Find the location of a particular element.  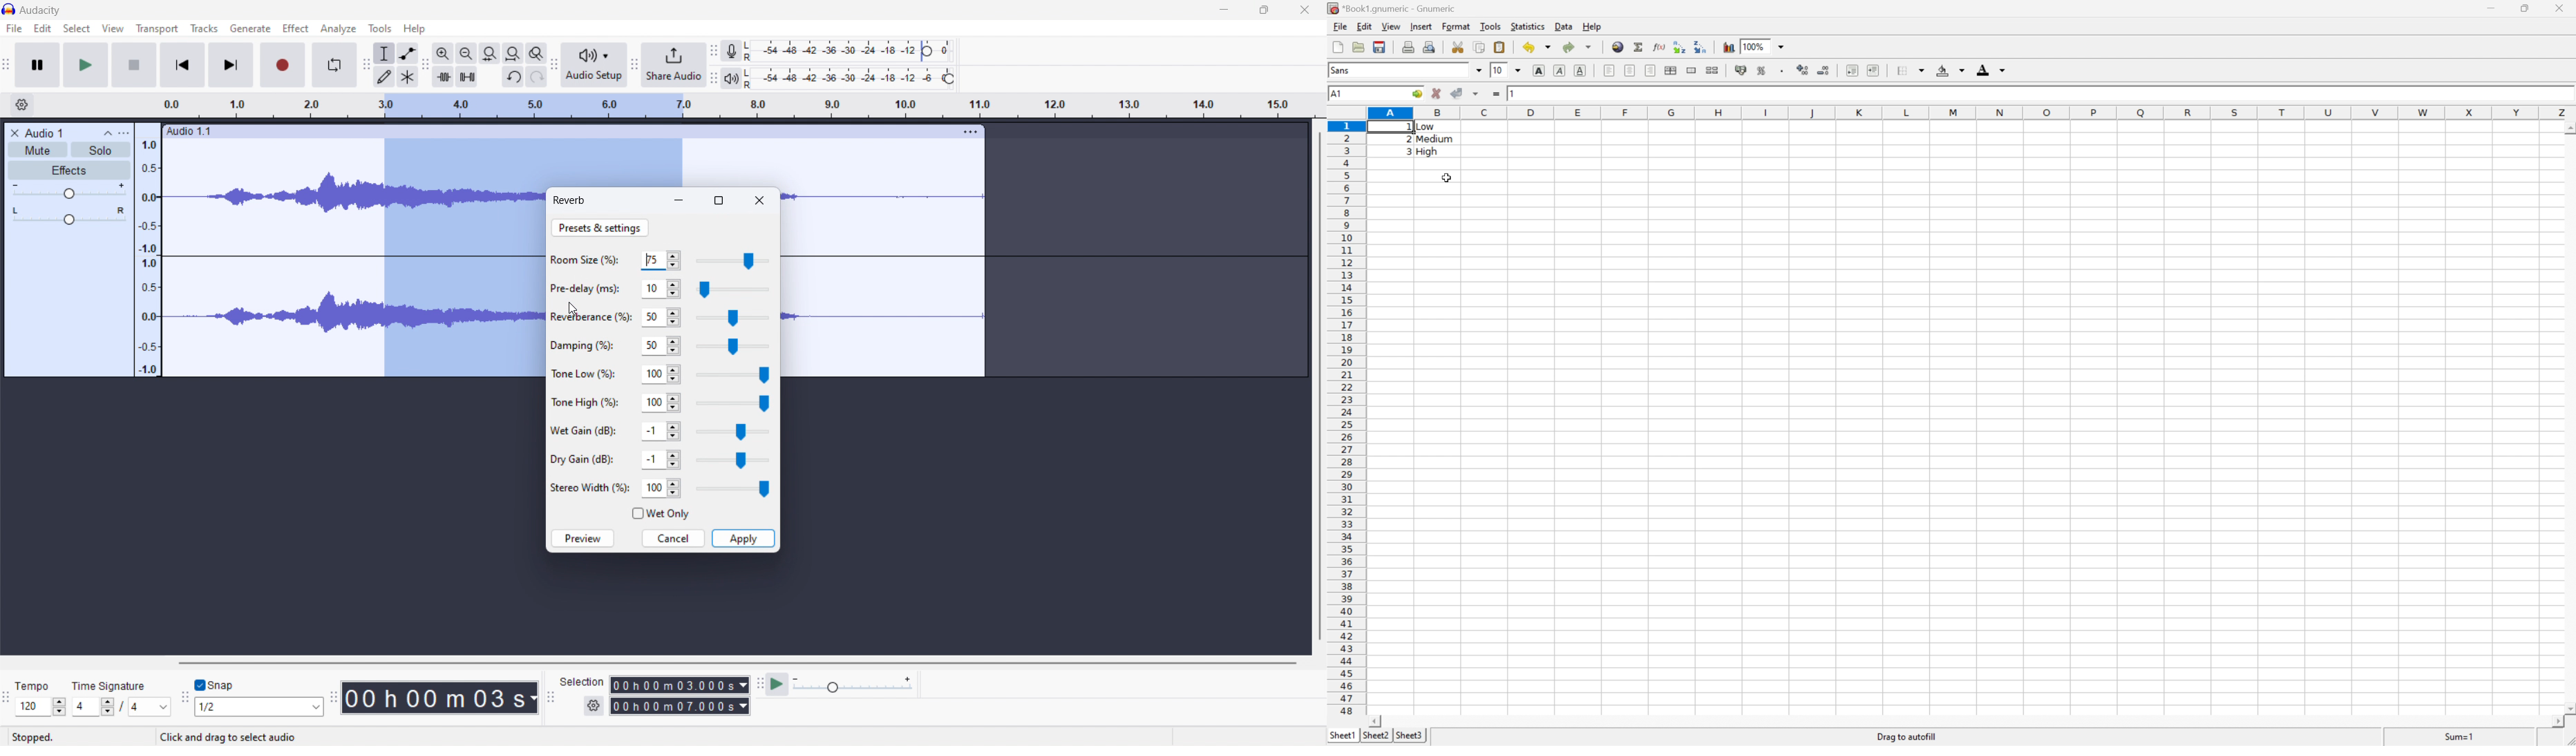

Click and drag to select audio is located at coordinates (231, 736).